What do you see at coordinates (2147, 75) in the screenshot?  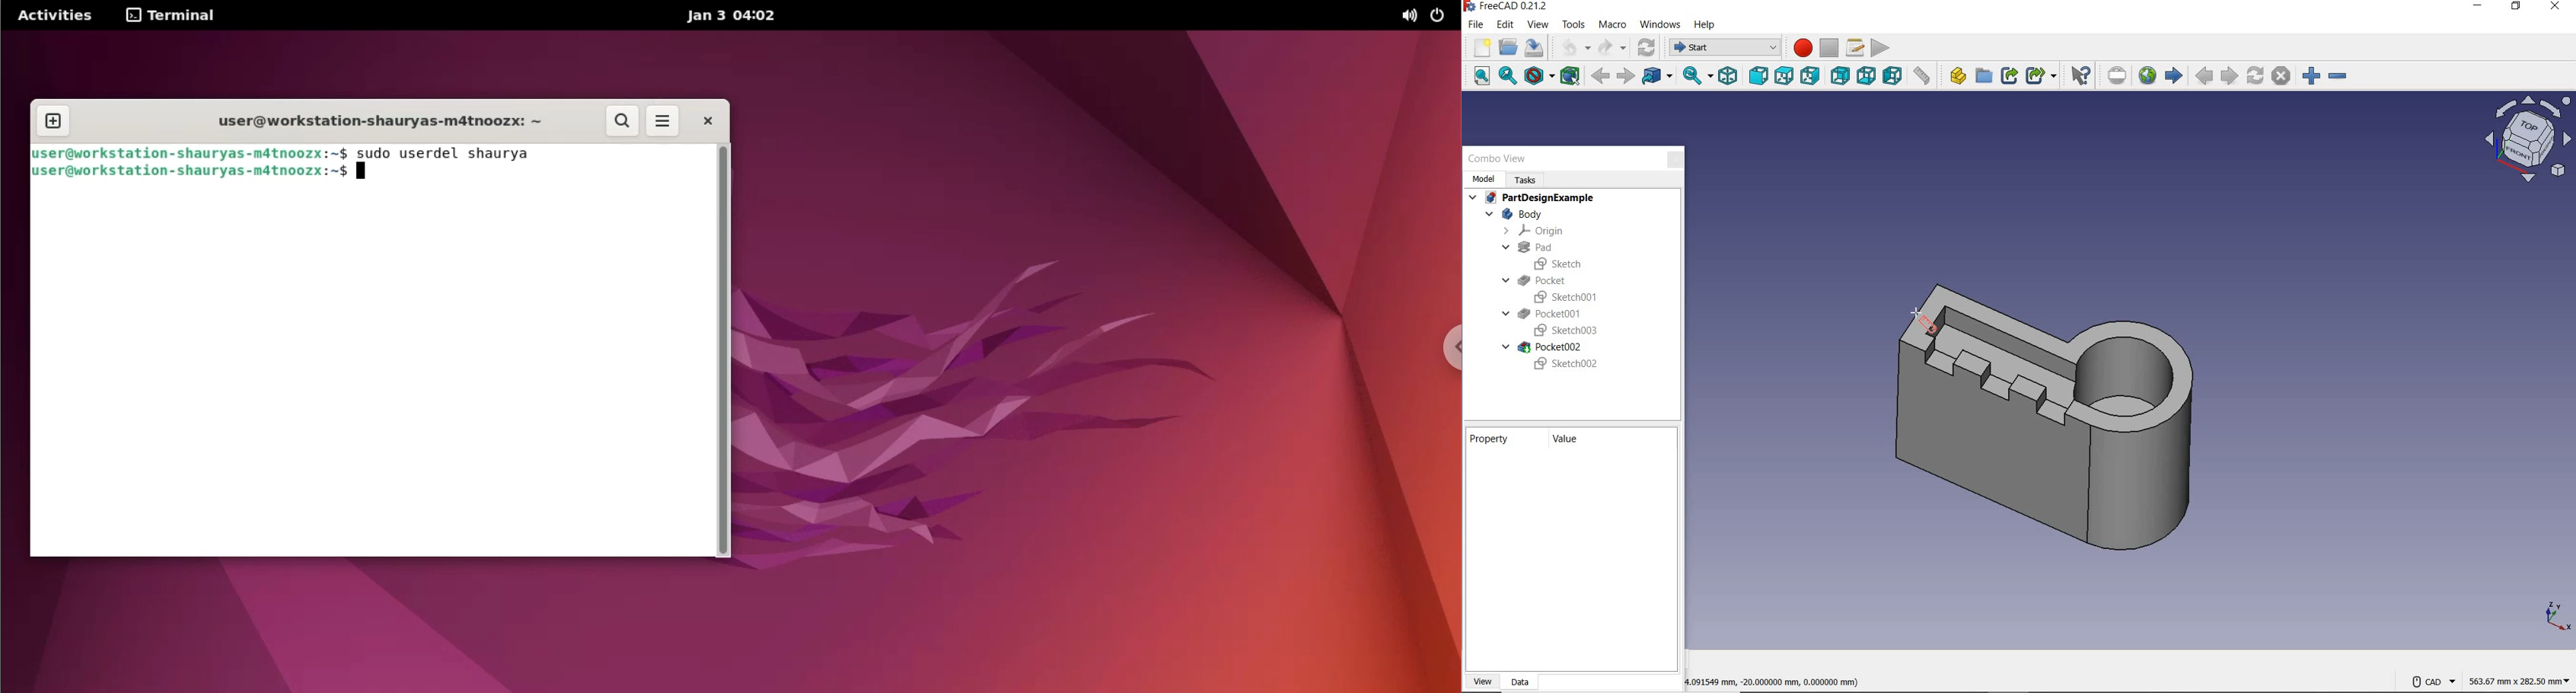 I see `open website` at bounding box center [2147, 75].